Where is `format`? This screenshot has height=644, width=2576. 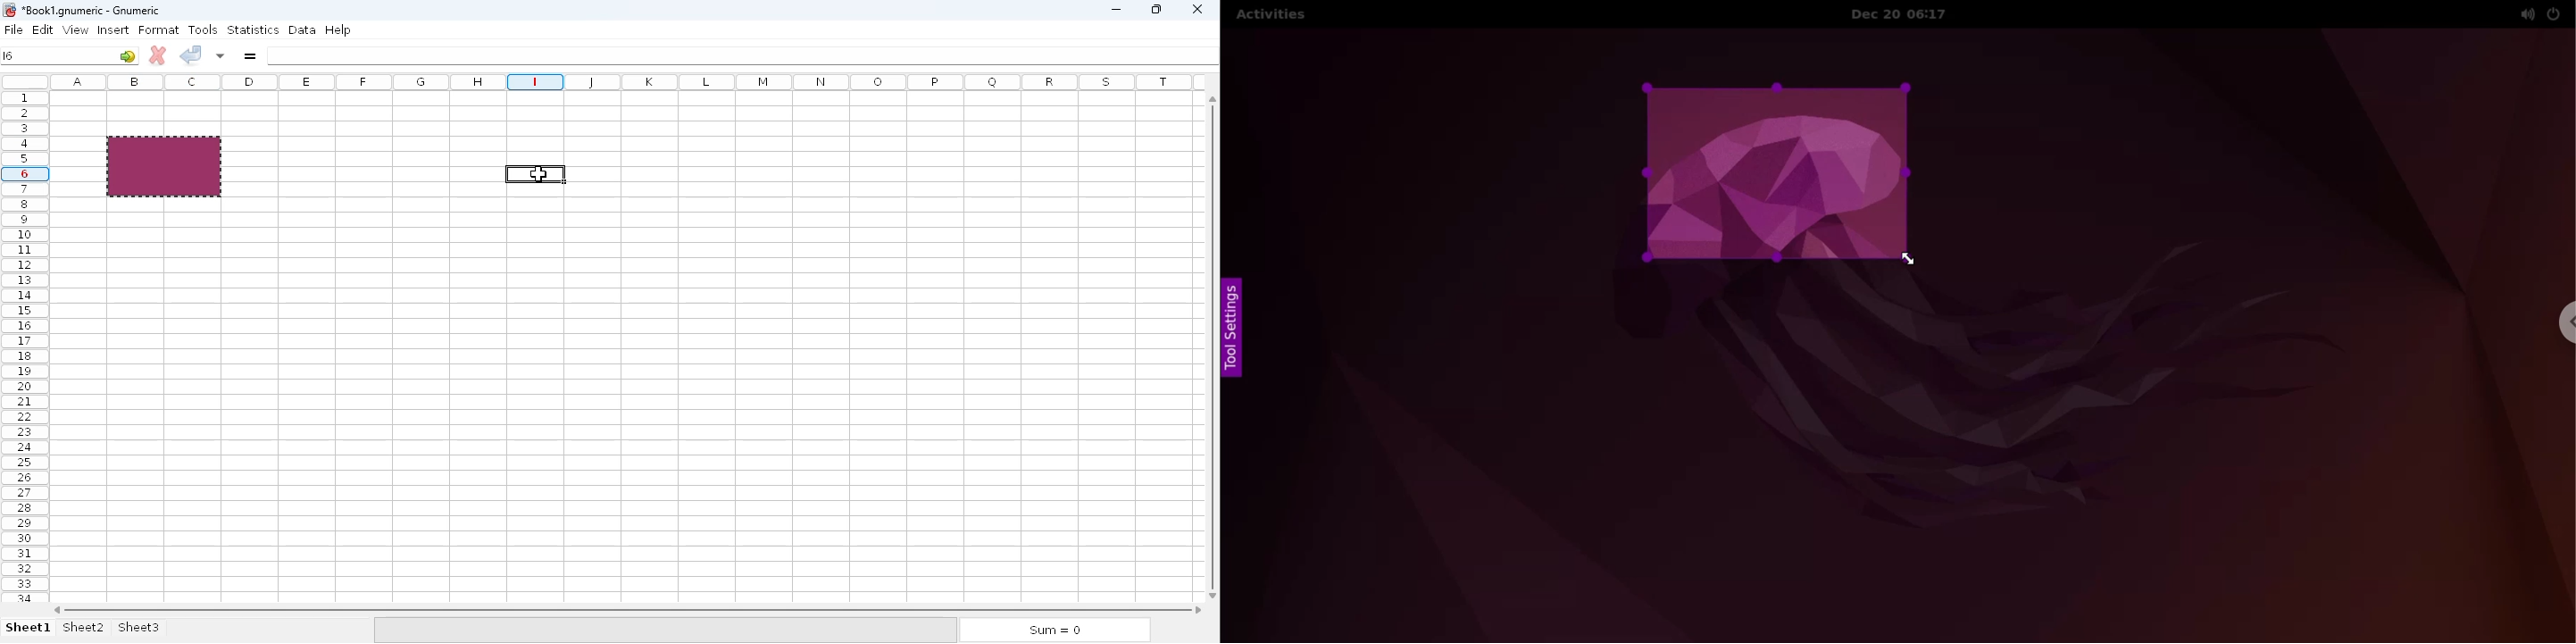 format is located at coordinates (159, 29).